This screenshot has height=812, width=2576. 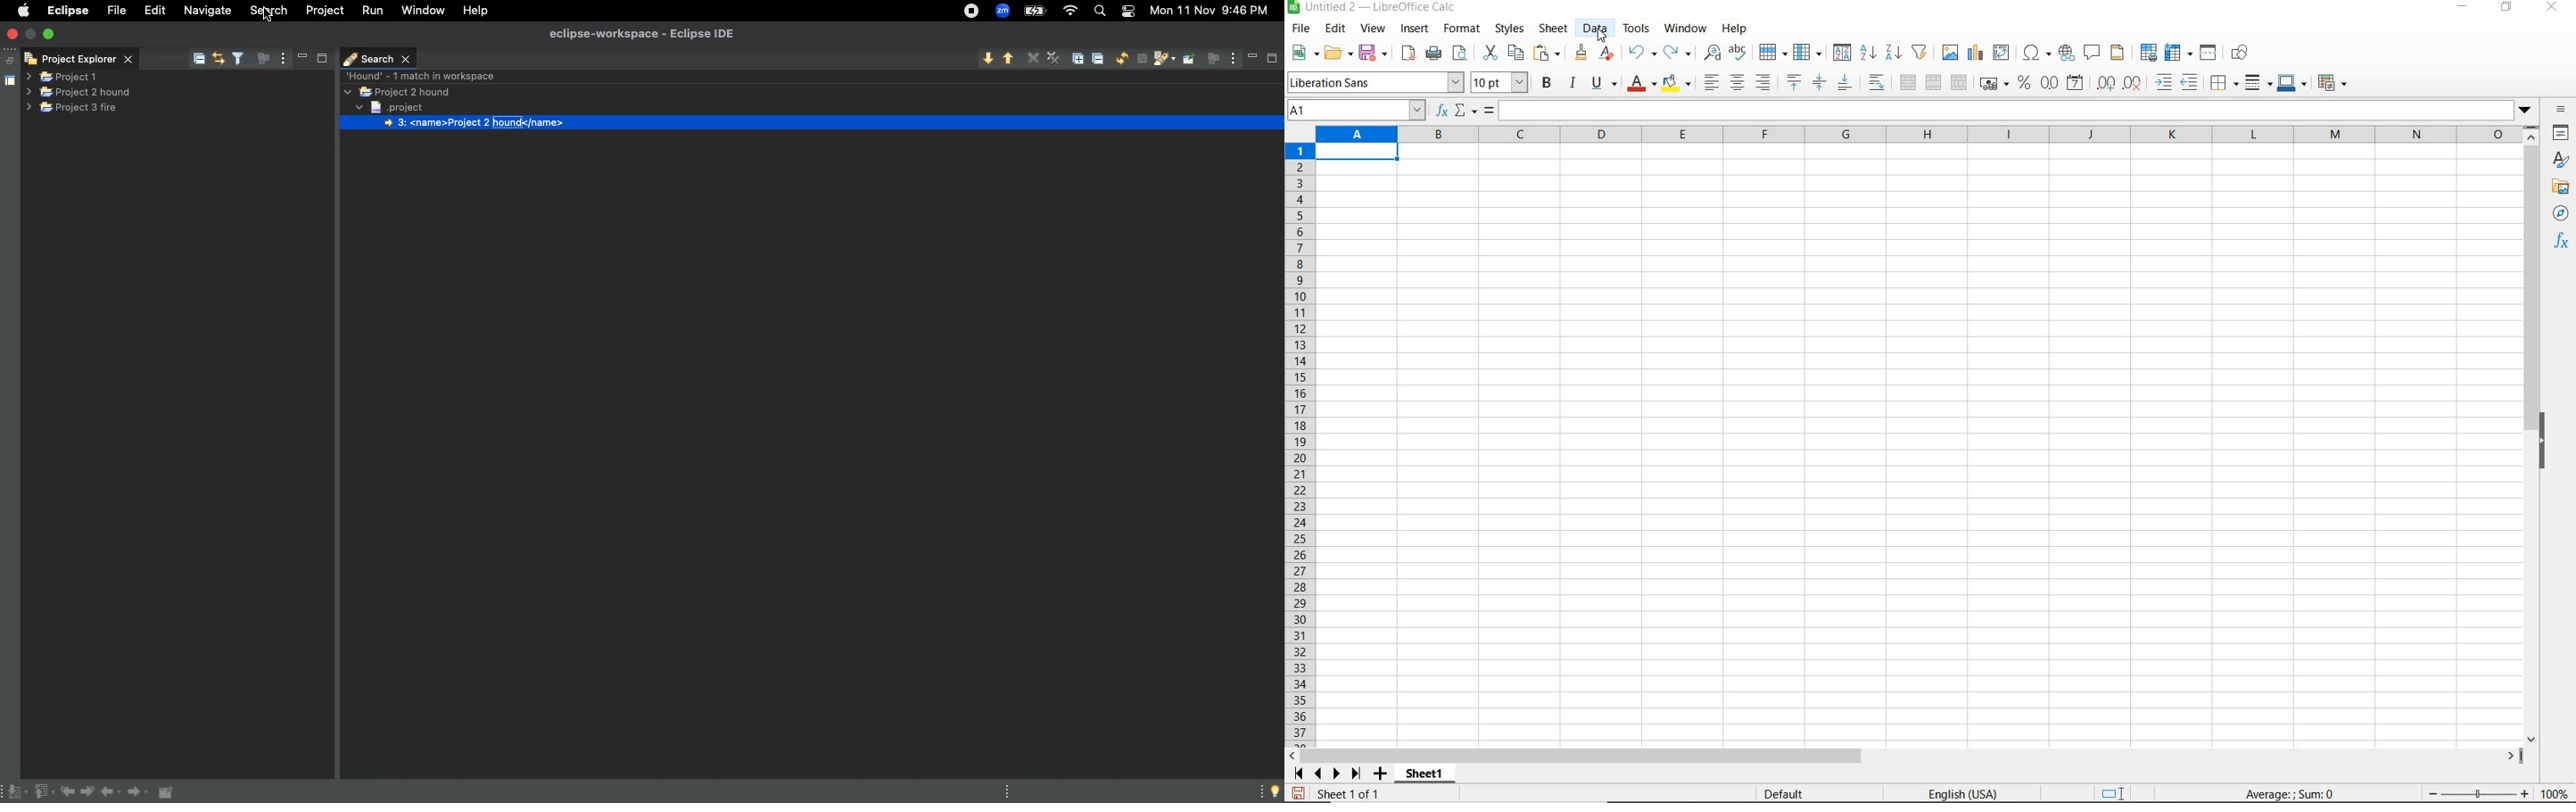 What do you see at coordinates (2209, 53) in the screenshot?
I see `split window` at bounding box center [2209, 53].